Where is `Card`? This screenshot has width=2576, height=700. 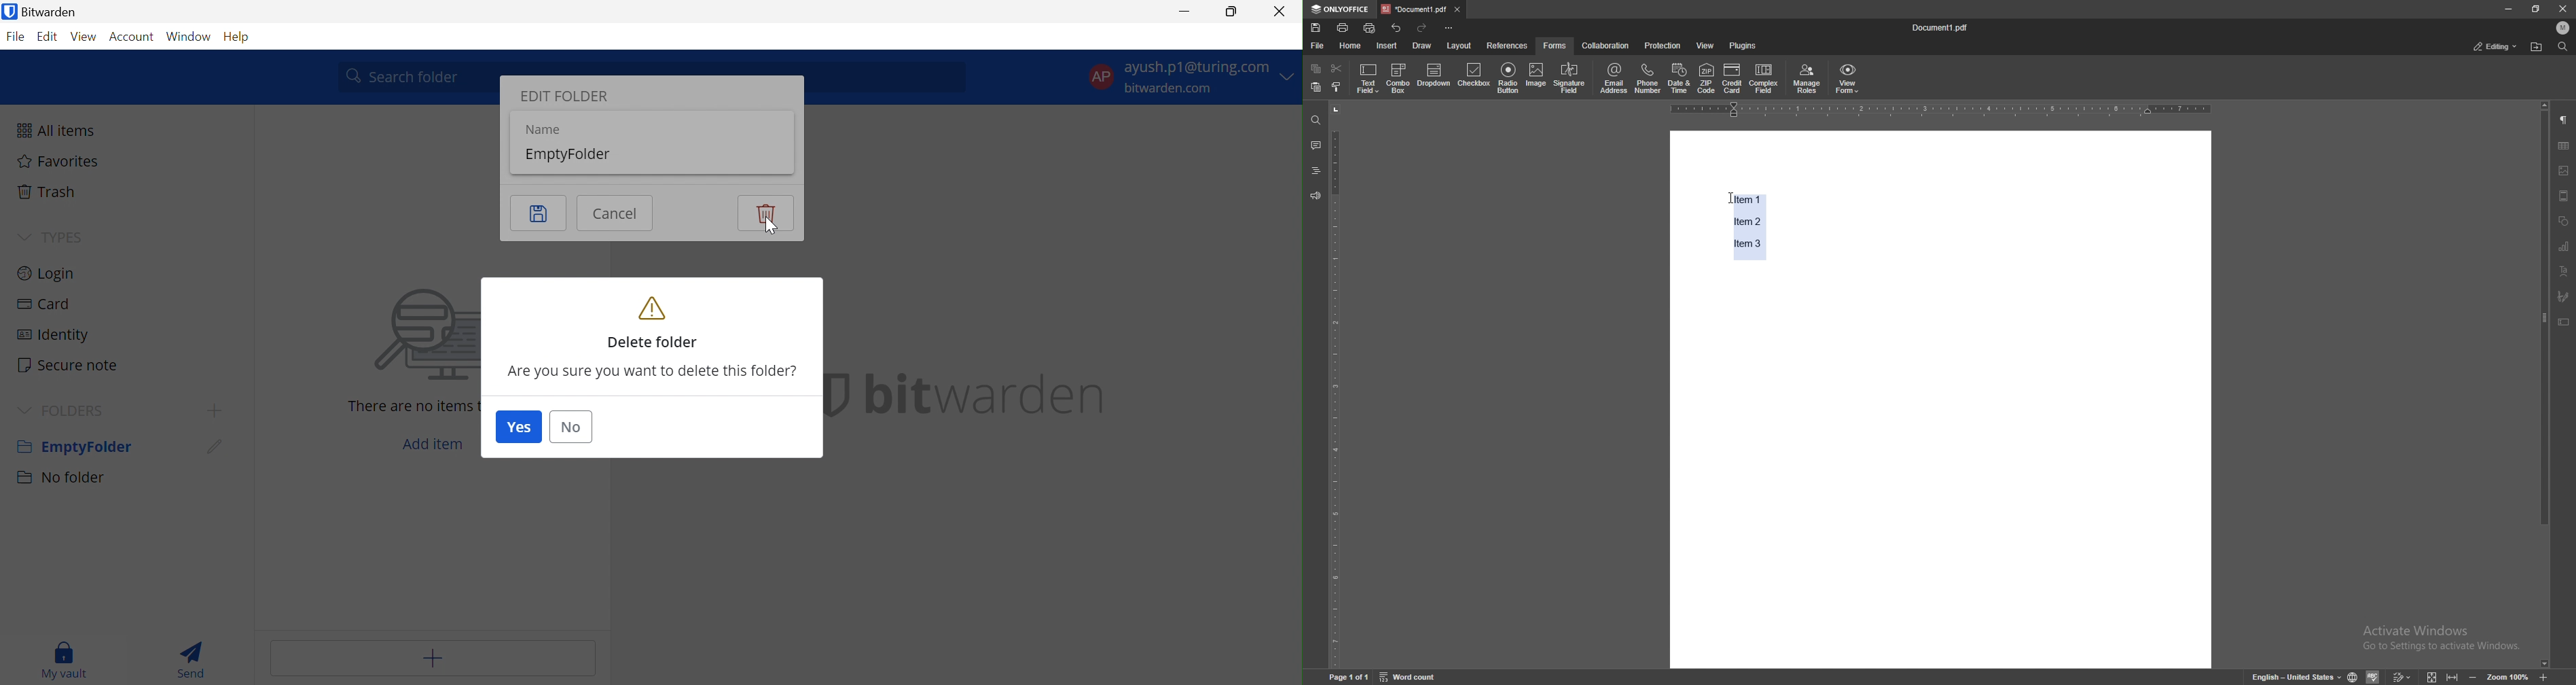
Card is located at coordinates (43, 305).